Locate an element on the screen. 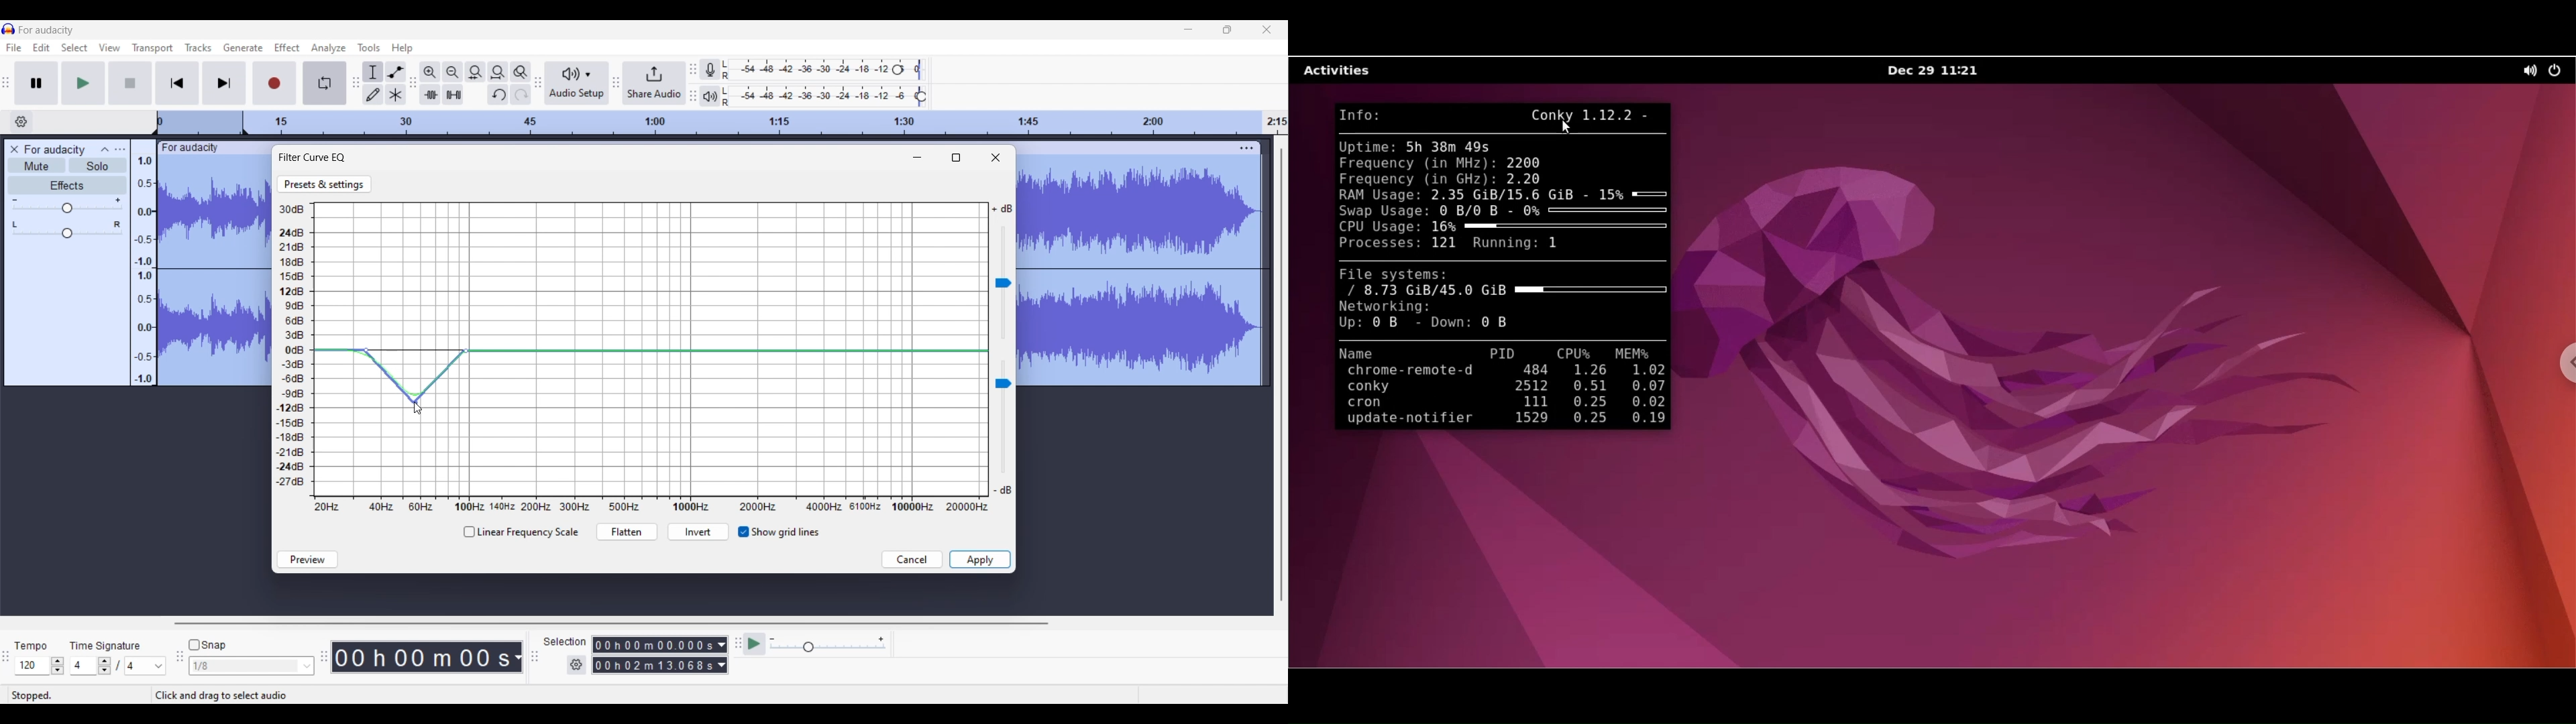 This screenshot has width=2576, height=728. Trim audio outside selection is located at coordinates (430, 94).